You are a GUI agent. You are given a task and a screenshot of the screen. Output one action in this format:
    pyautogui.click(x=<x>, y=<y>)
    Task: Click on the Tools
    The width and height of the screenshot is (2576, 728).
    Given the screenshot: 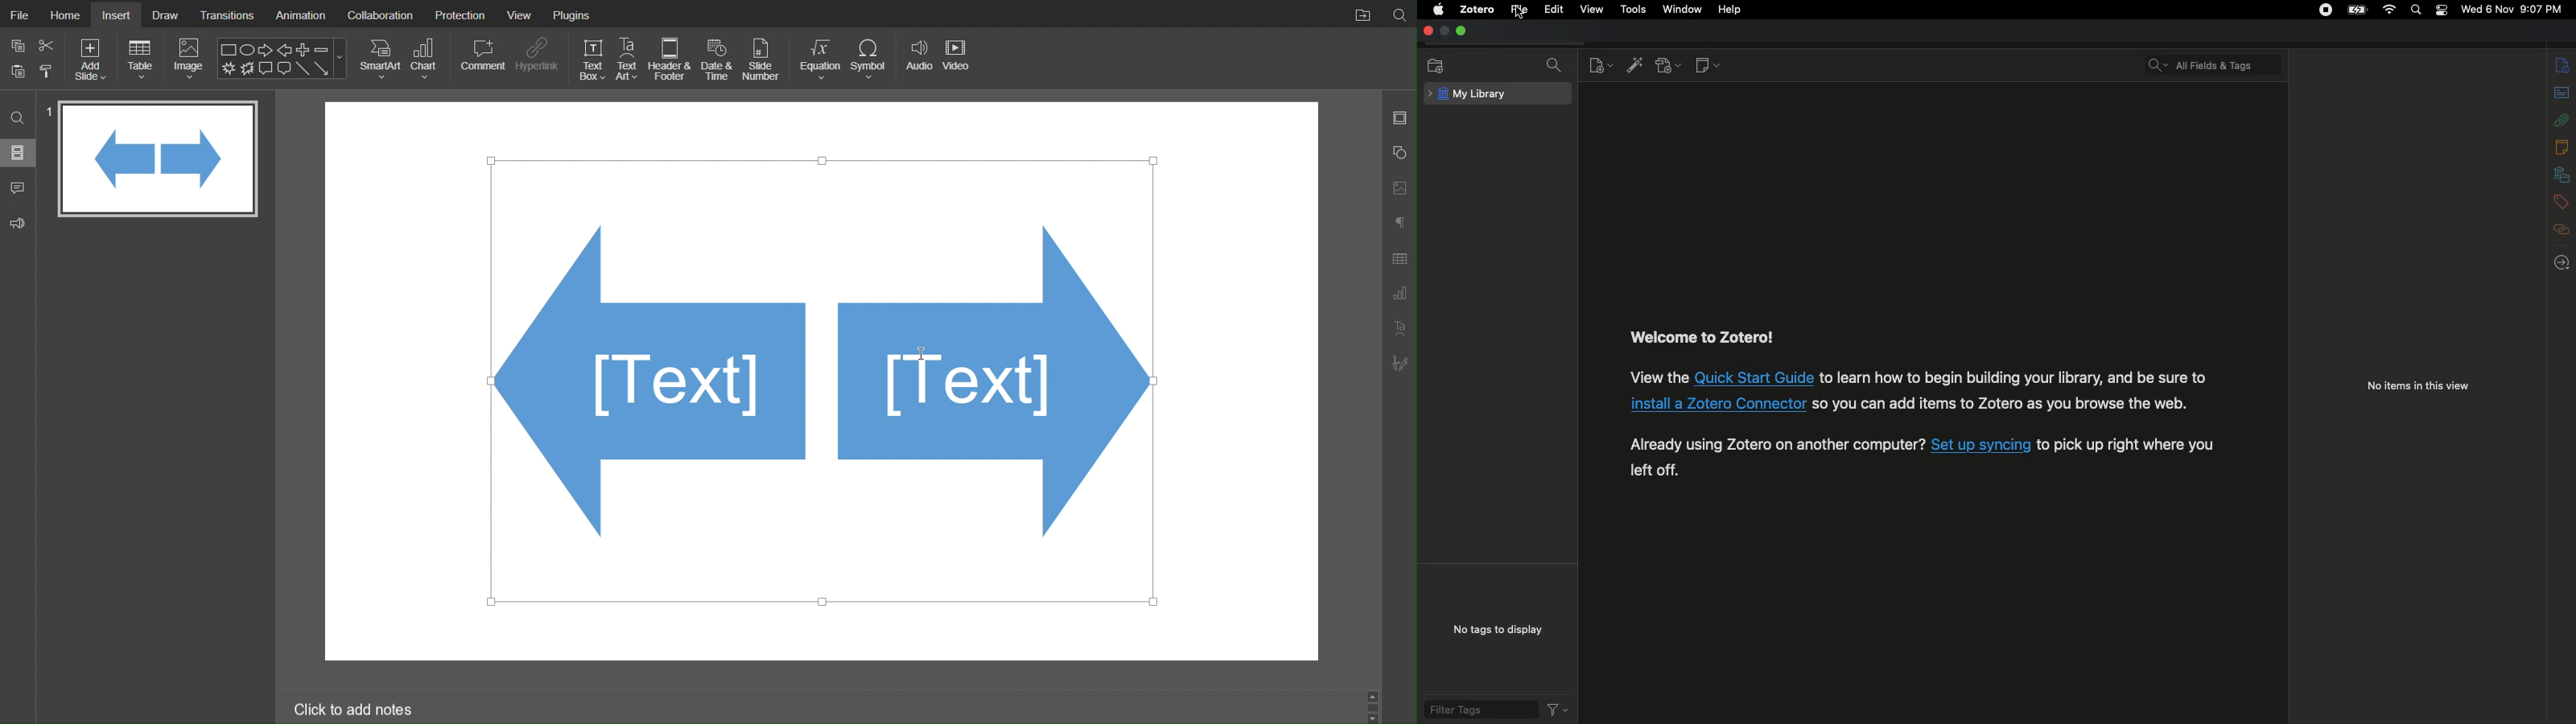 What is the action you would take?
    pyautogui.click(x=1635, y=10)
    